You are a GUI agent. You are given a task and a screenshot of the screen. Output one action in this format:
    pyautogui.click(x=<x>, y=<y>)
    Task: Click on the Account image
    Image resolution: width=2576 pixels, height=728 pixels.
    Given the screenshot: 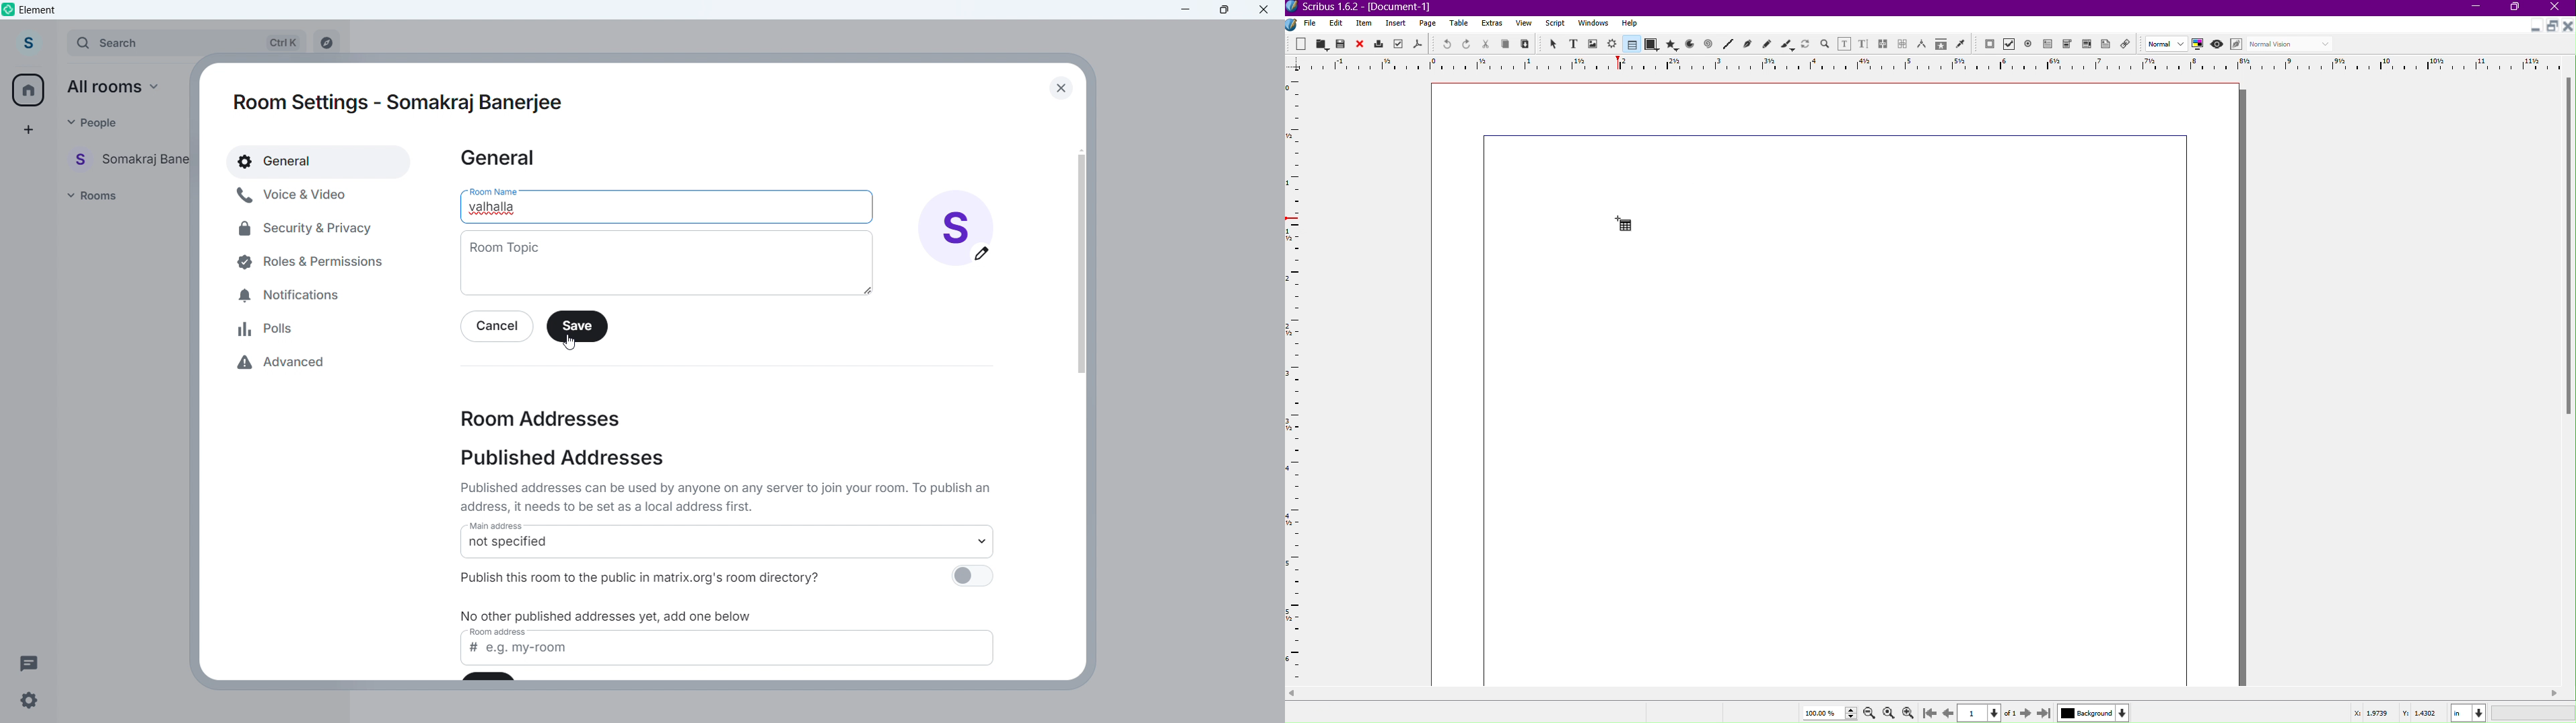 What is the action you would take?
    pyautogui.click(x=956, y=228)
    